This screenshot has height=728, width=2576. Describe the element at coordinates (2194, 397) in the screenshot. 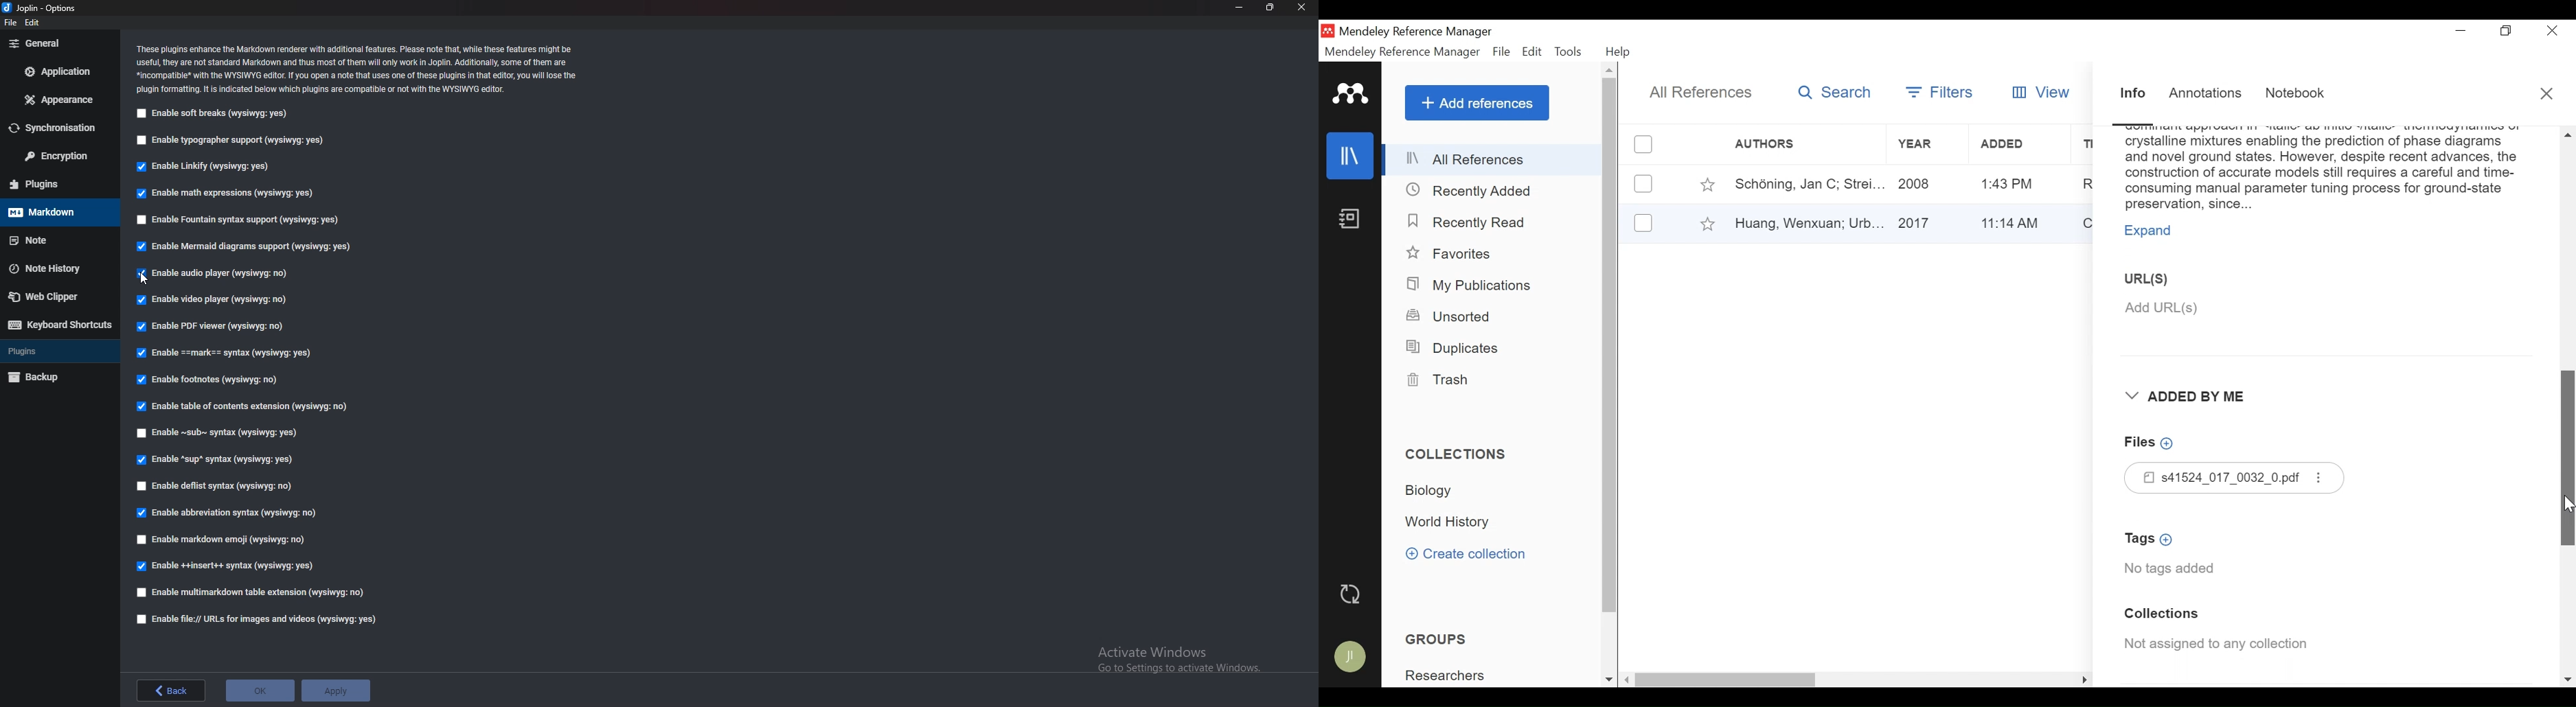

I see `Added By Me` at that location.